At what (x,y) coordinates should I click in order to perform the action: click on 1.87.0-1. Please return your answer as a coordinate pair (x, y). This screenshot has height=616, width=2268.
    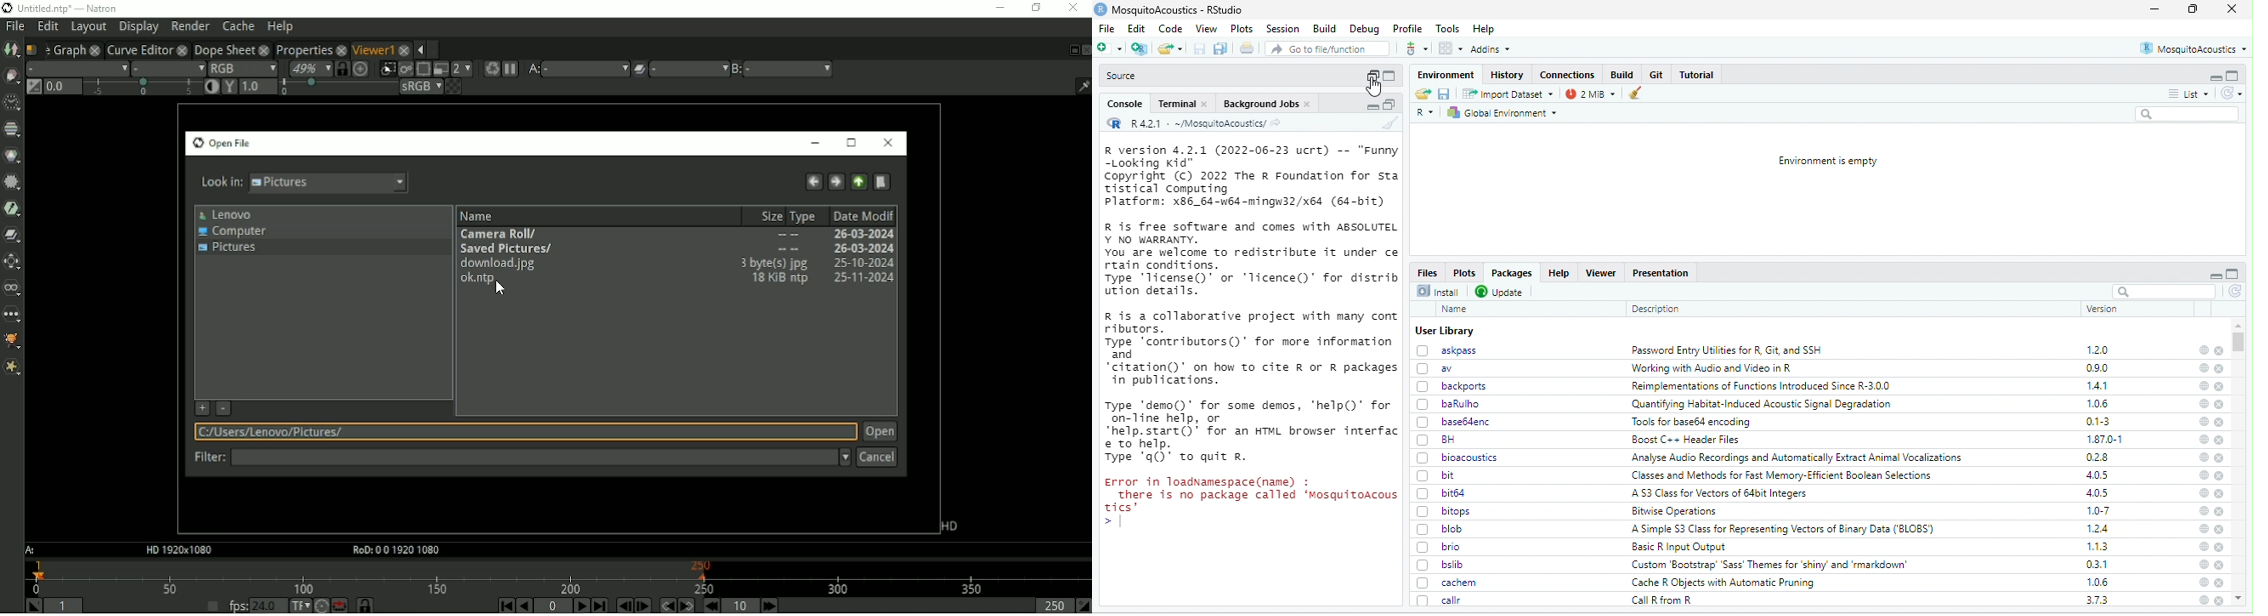
    Looking at the image, I should click on (2107, 439).